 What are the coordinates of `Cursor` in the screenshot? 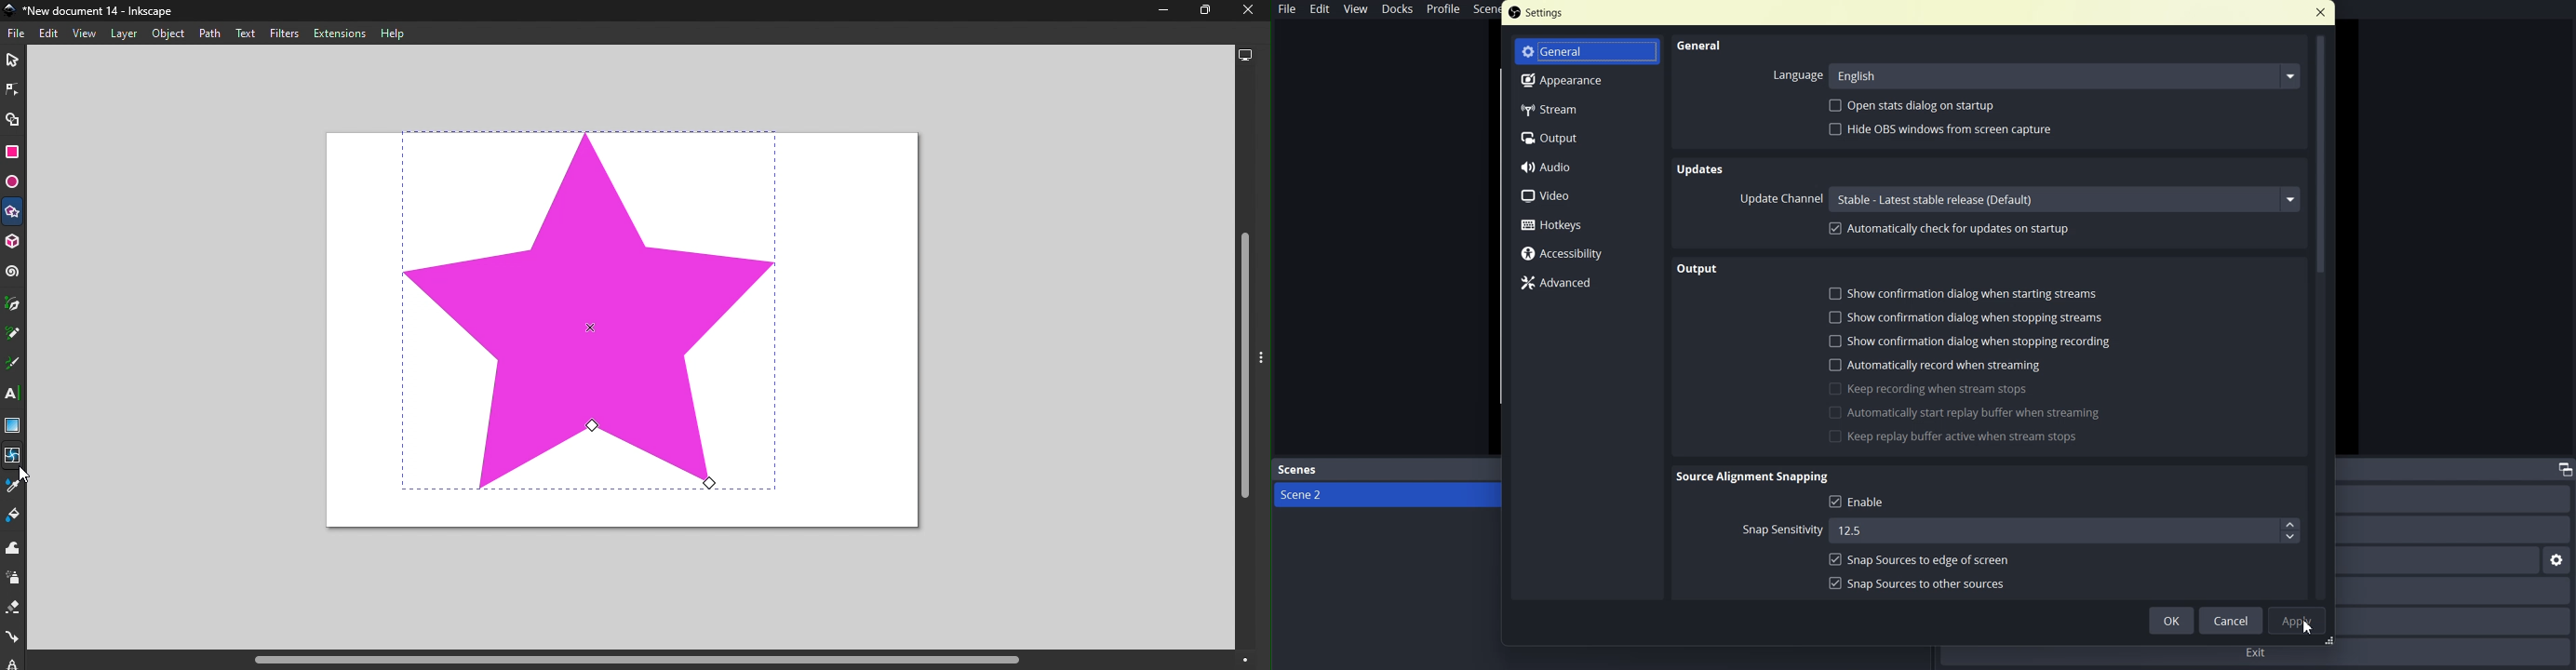 It's located at (27, 478).